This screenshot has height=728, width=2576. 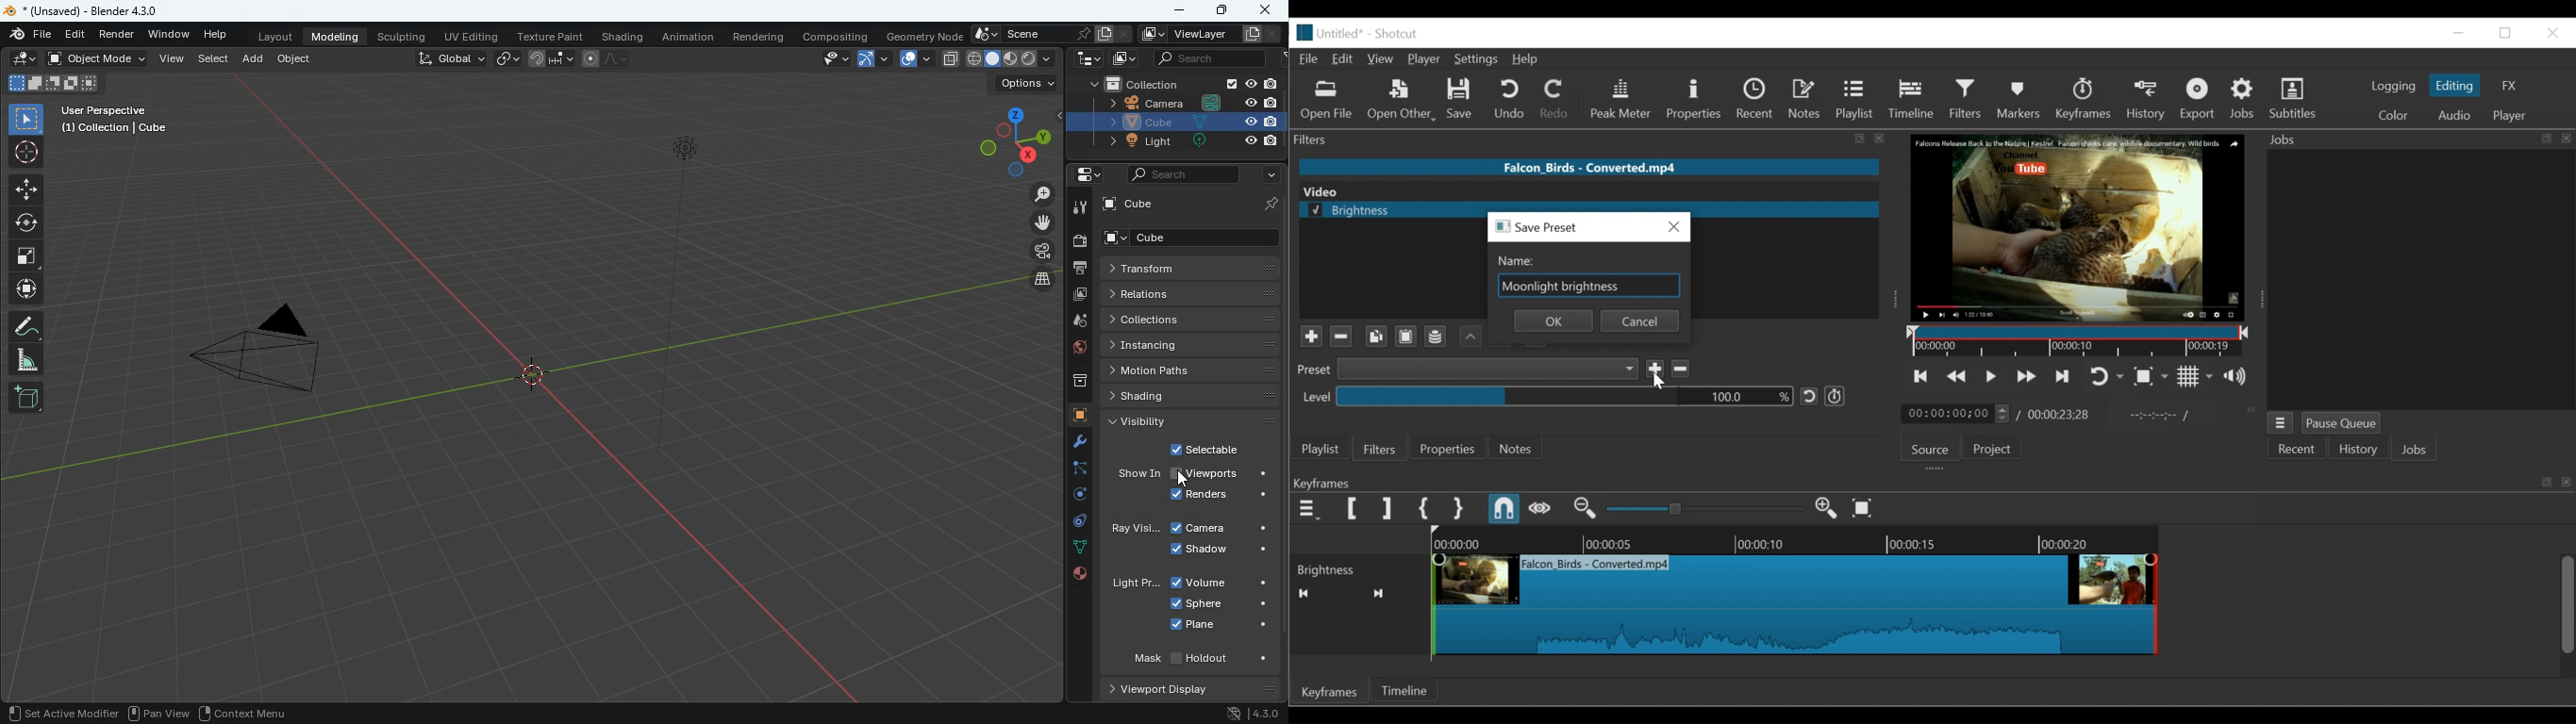 I want to click on Copy, so click(x=1374, y=337).